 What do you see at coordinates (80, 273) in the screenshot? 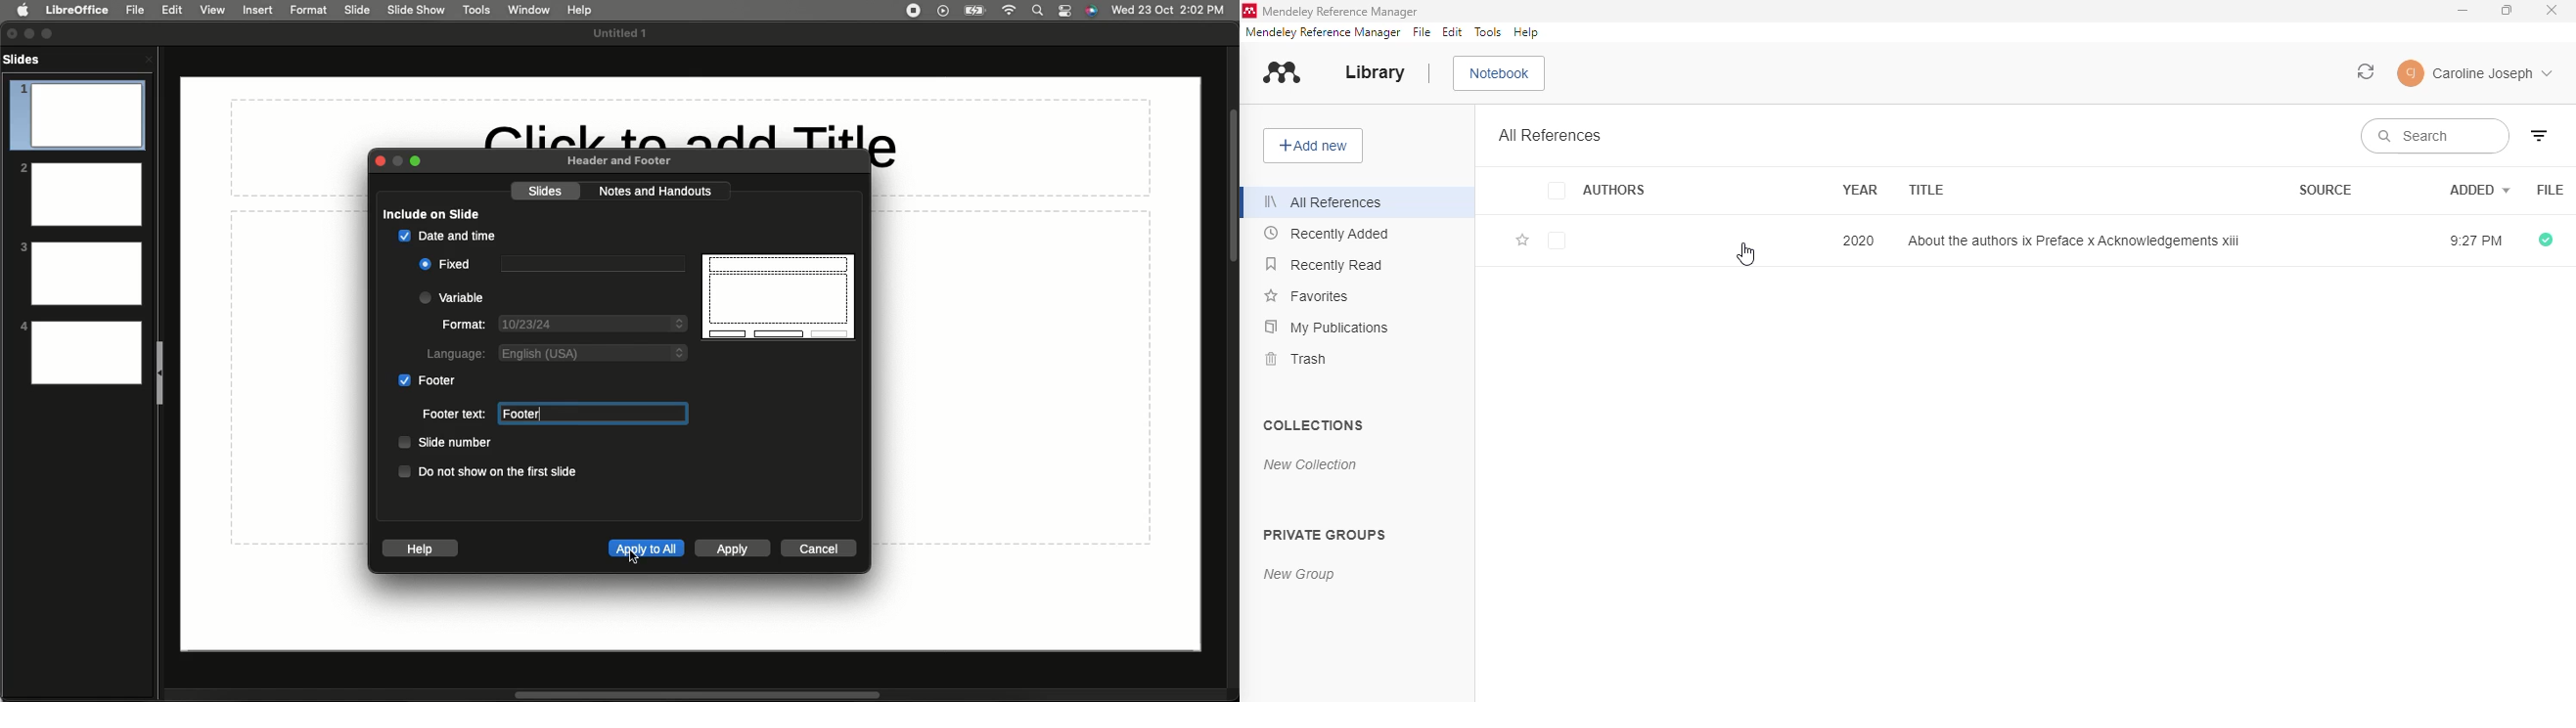
I see `3` at bounding box center [80, 273].